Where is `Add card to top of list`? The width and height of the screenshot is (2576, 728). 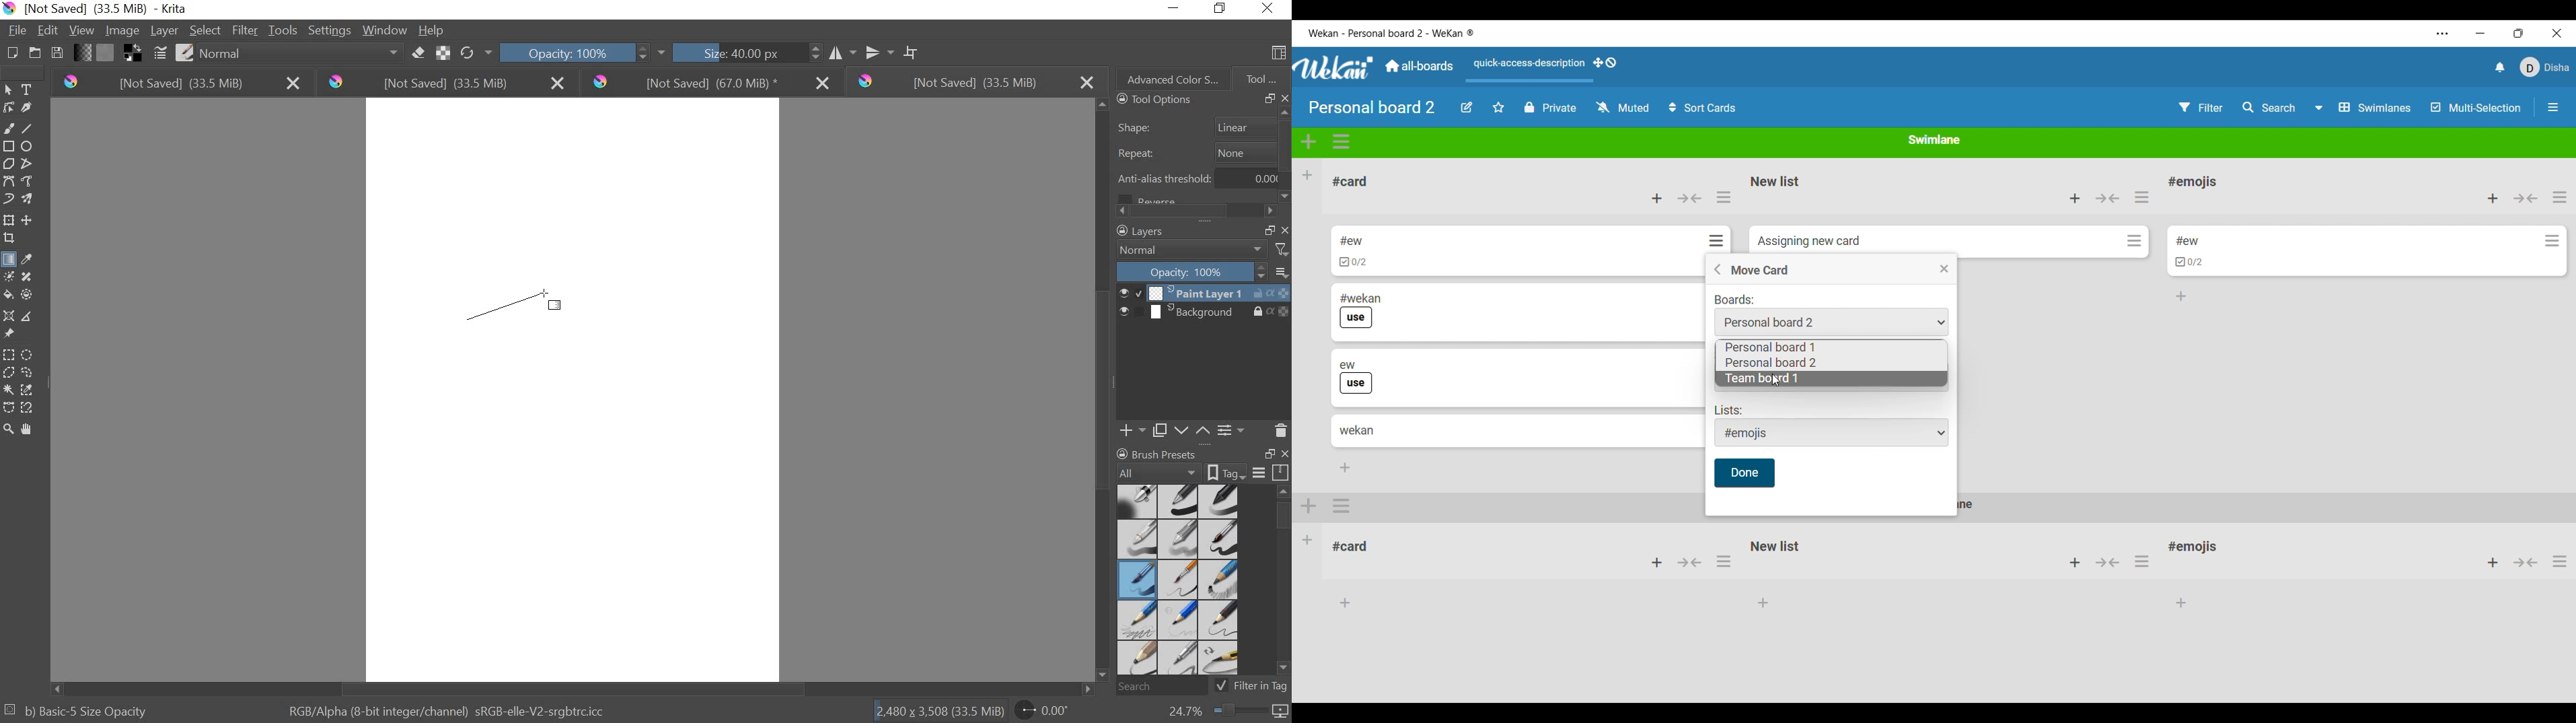
Add card to top of list is located at coordinates (2493, 199).